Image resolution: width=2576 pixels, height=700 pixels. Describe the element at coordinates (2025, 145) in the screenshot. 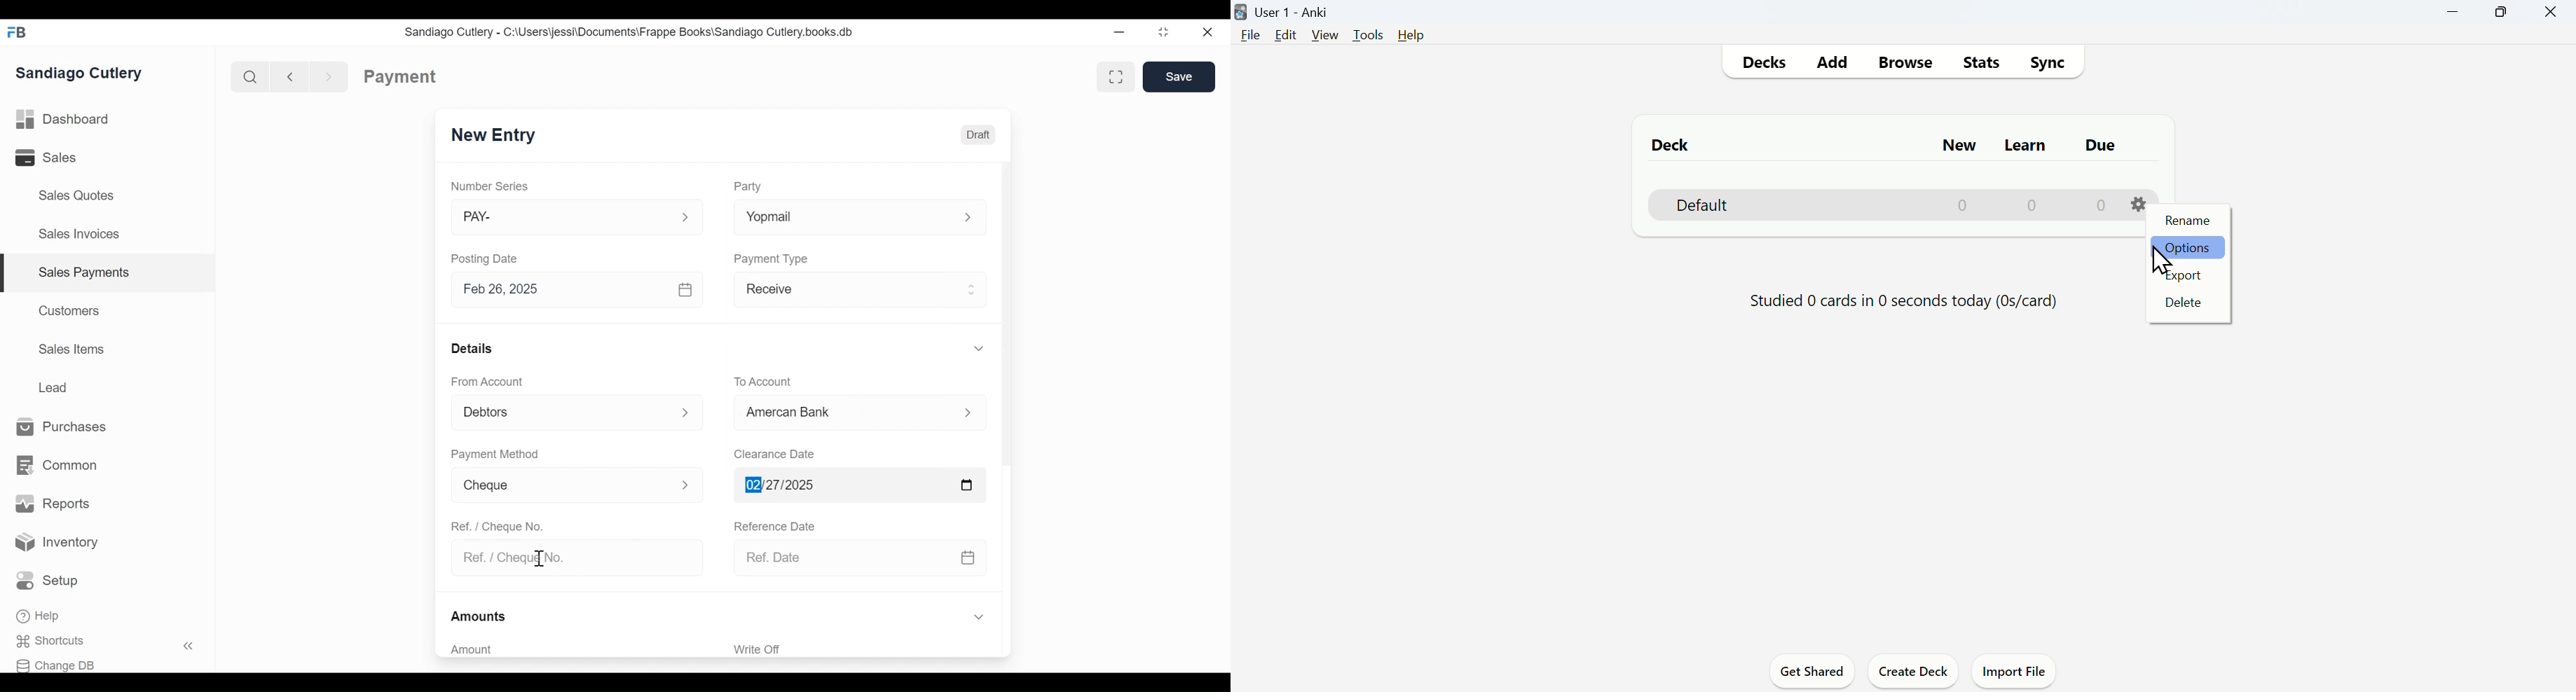

I see `Learn` at that location.